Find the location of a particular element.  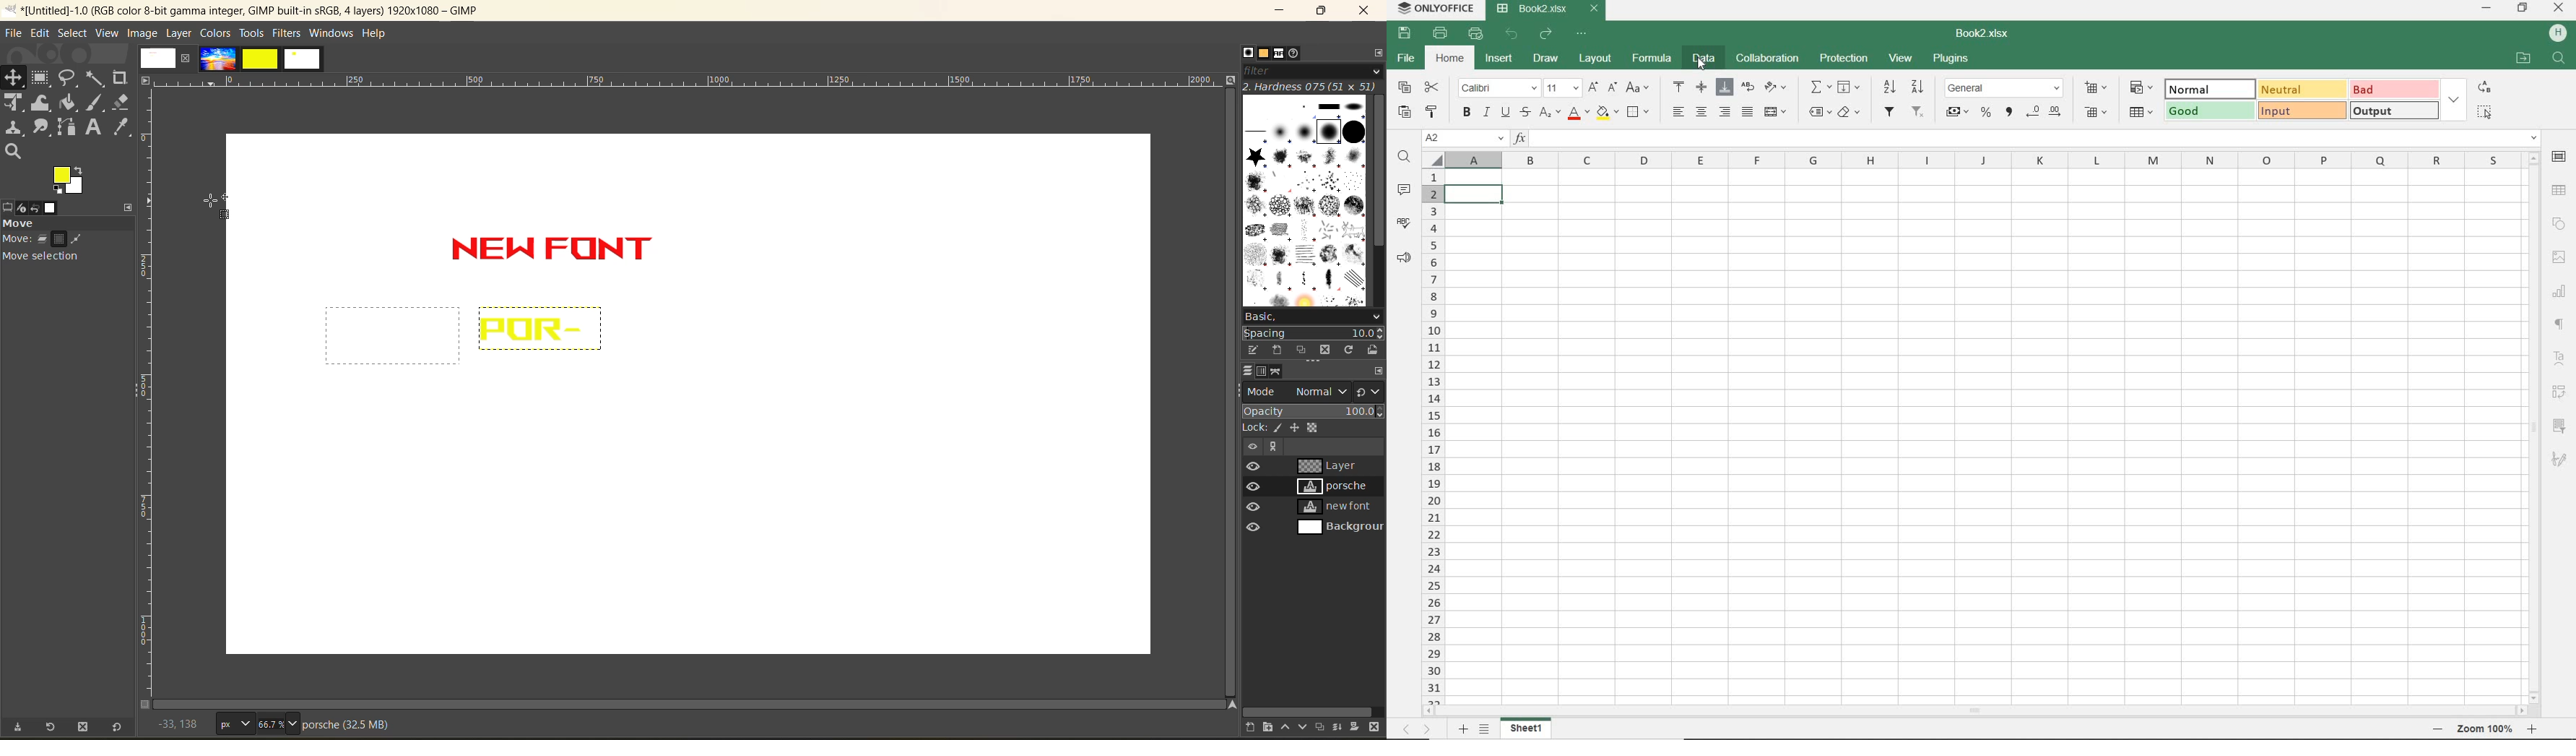

GOOD is located at coordinates (2210, 110).